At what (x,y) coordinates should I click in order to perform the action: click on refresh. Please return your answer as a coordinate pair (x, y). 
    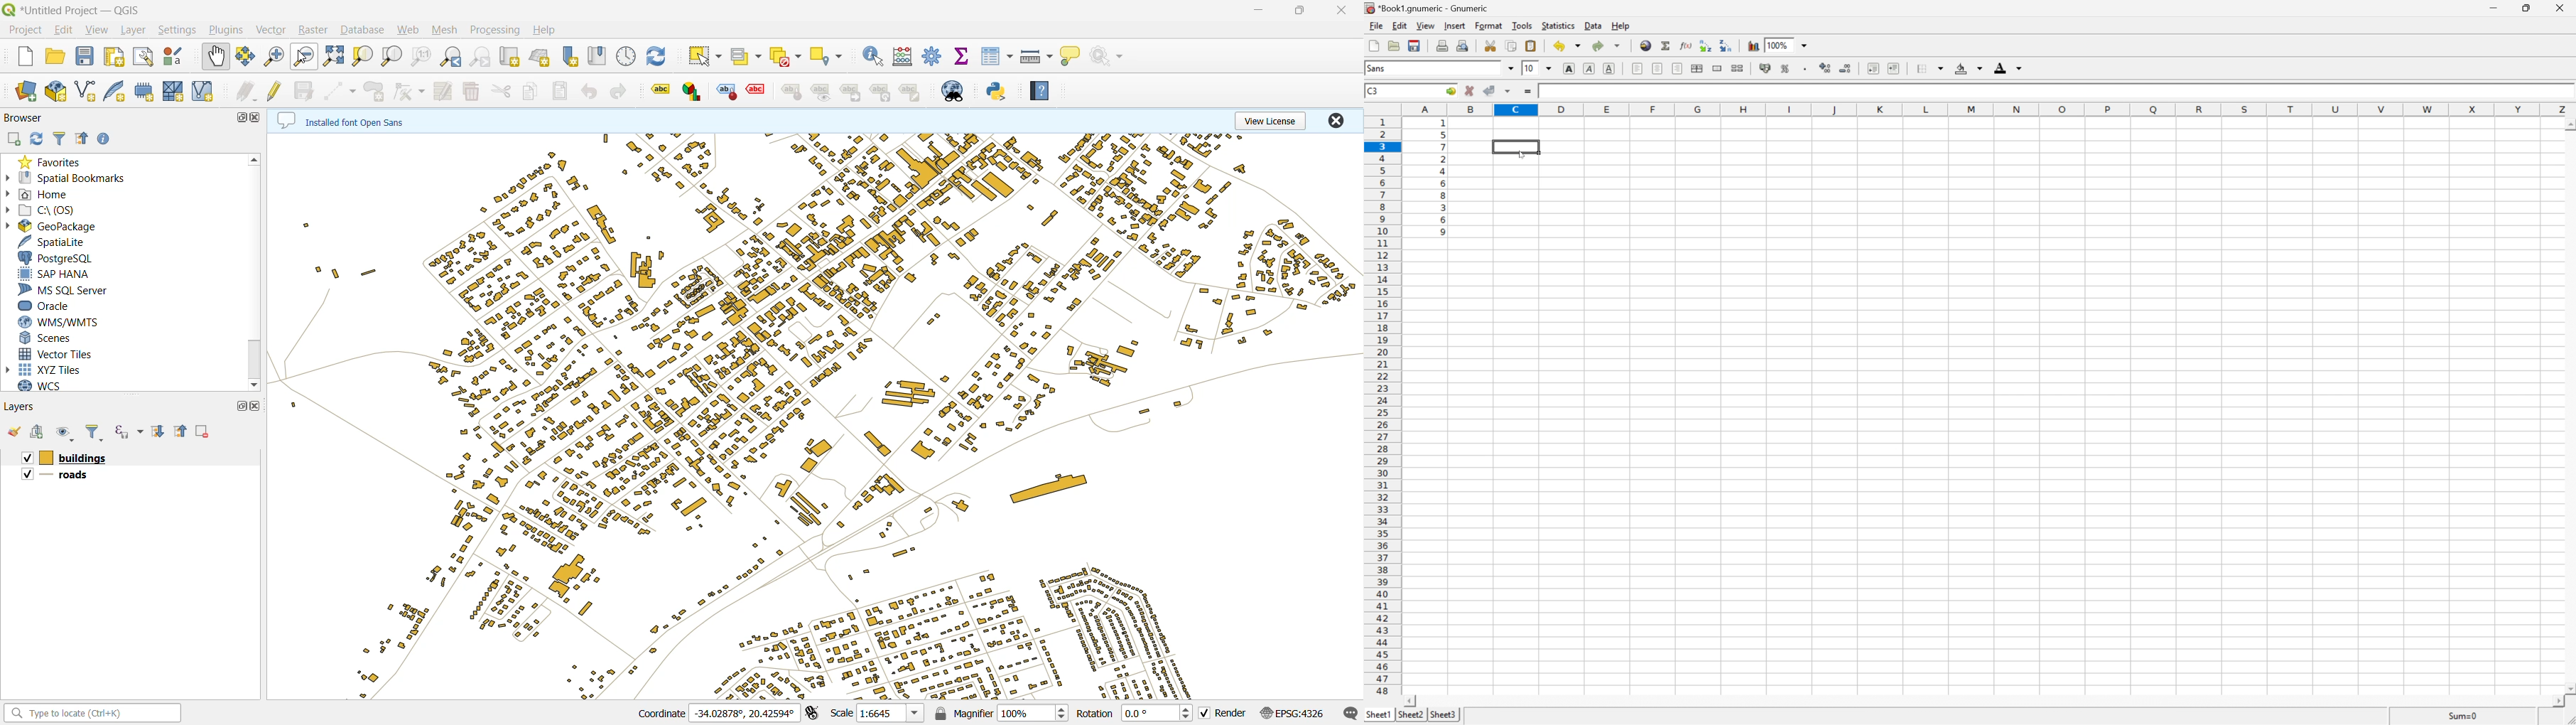
    Looking at the image, I should click on (656, 55).